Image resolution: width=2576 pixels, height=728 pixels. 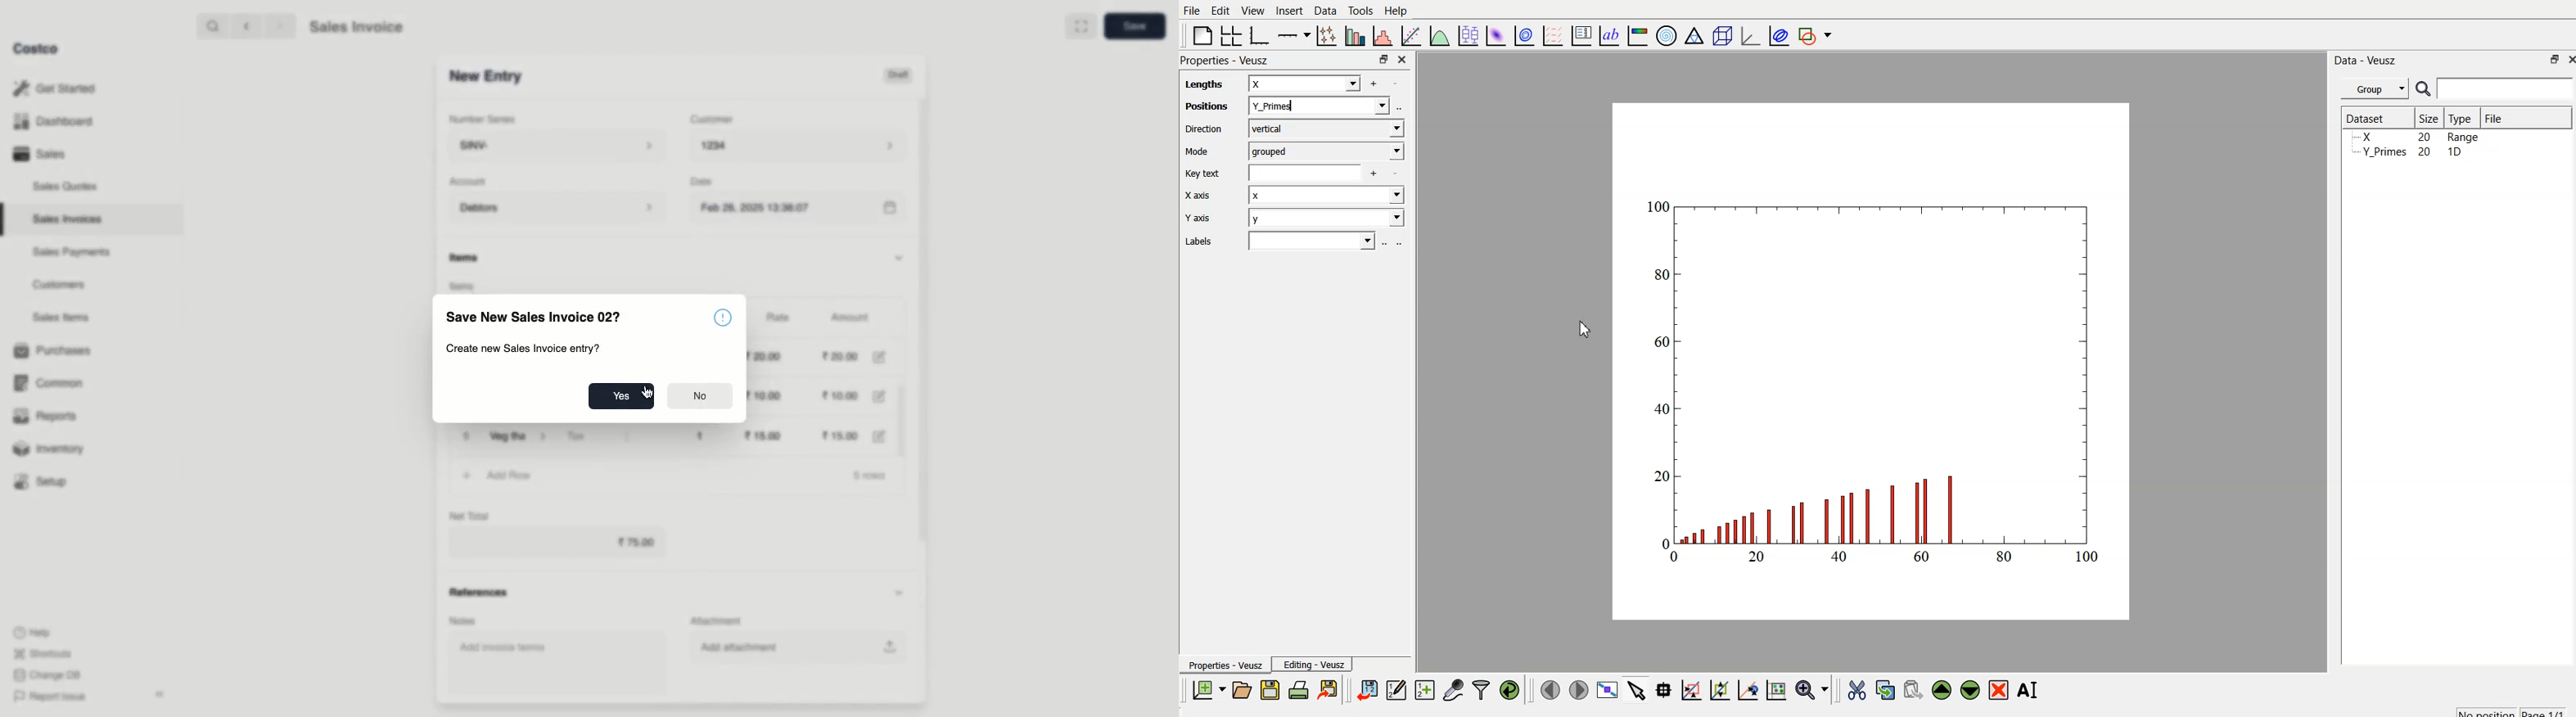 I want to click on Inventory, so click(x=52, y=447).